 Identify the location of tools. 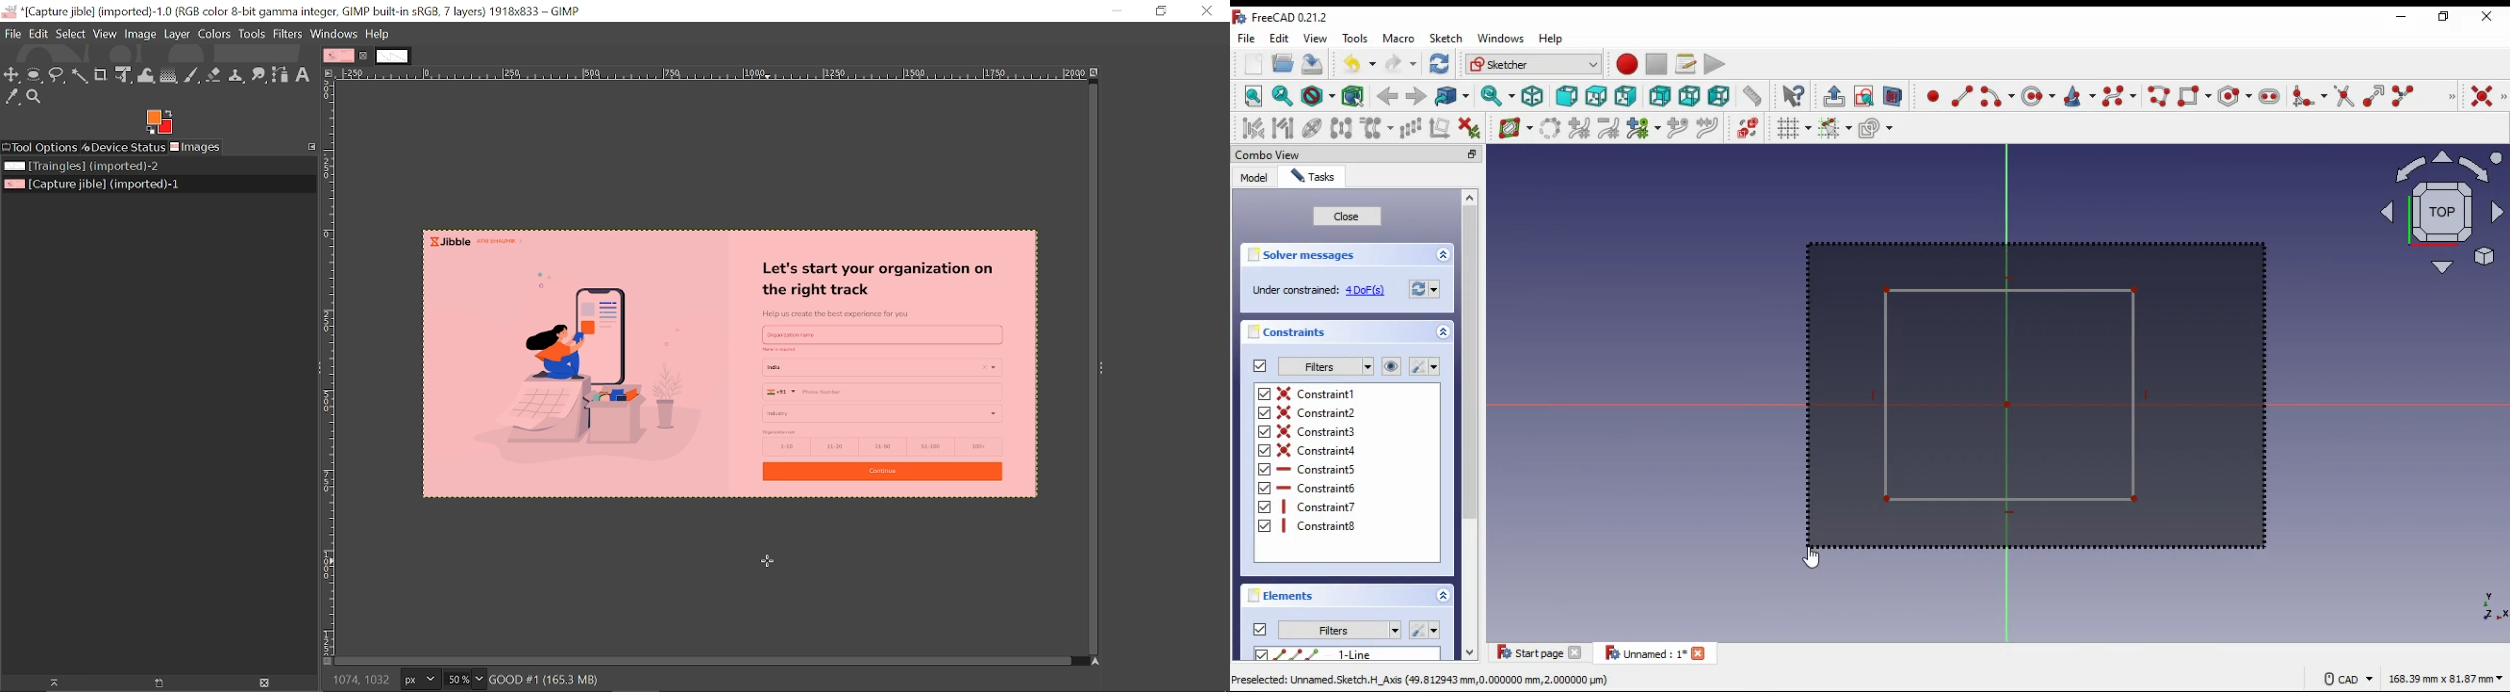
(1355, 38).